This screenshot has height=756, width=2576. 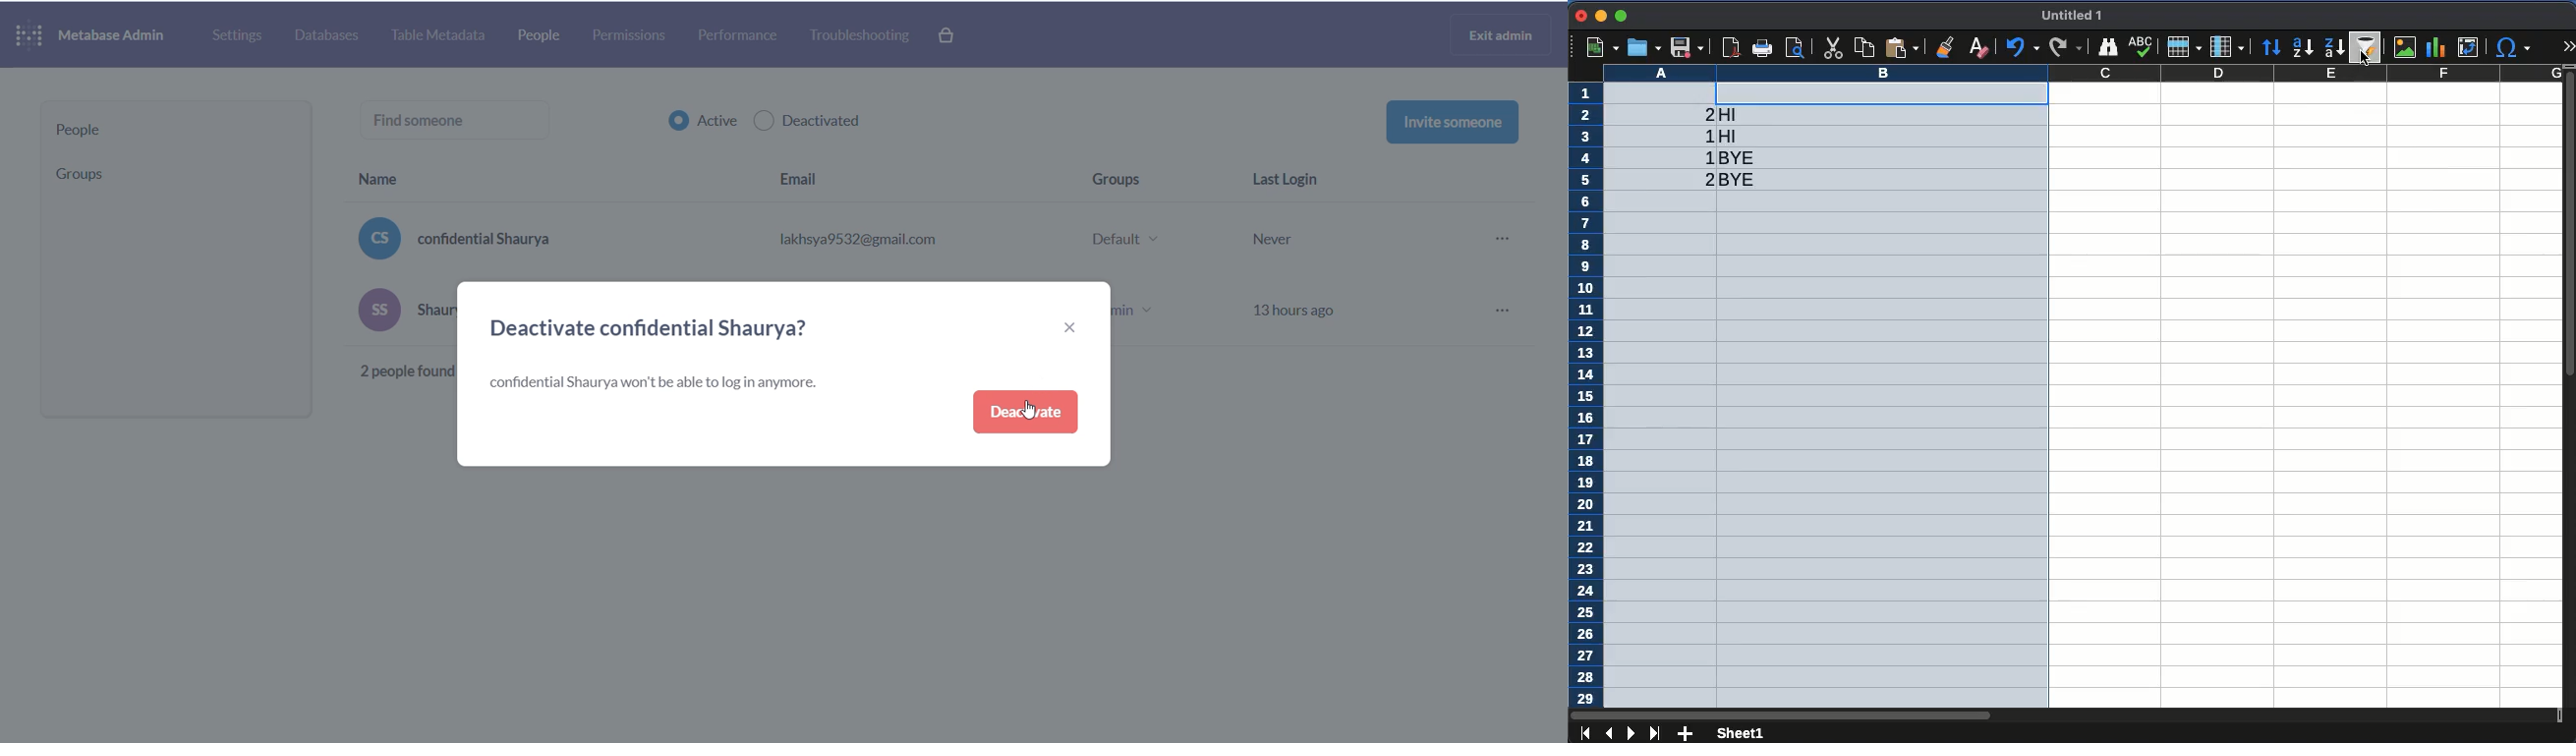 I want to click on paste, so click(x=1902, y=47).